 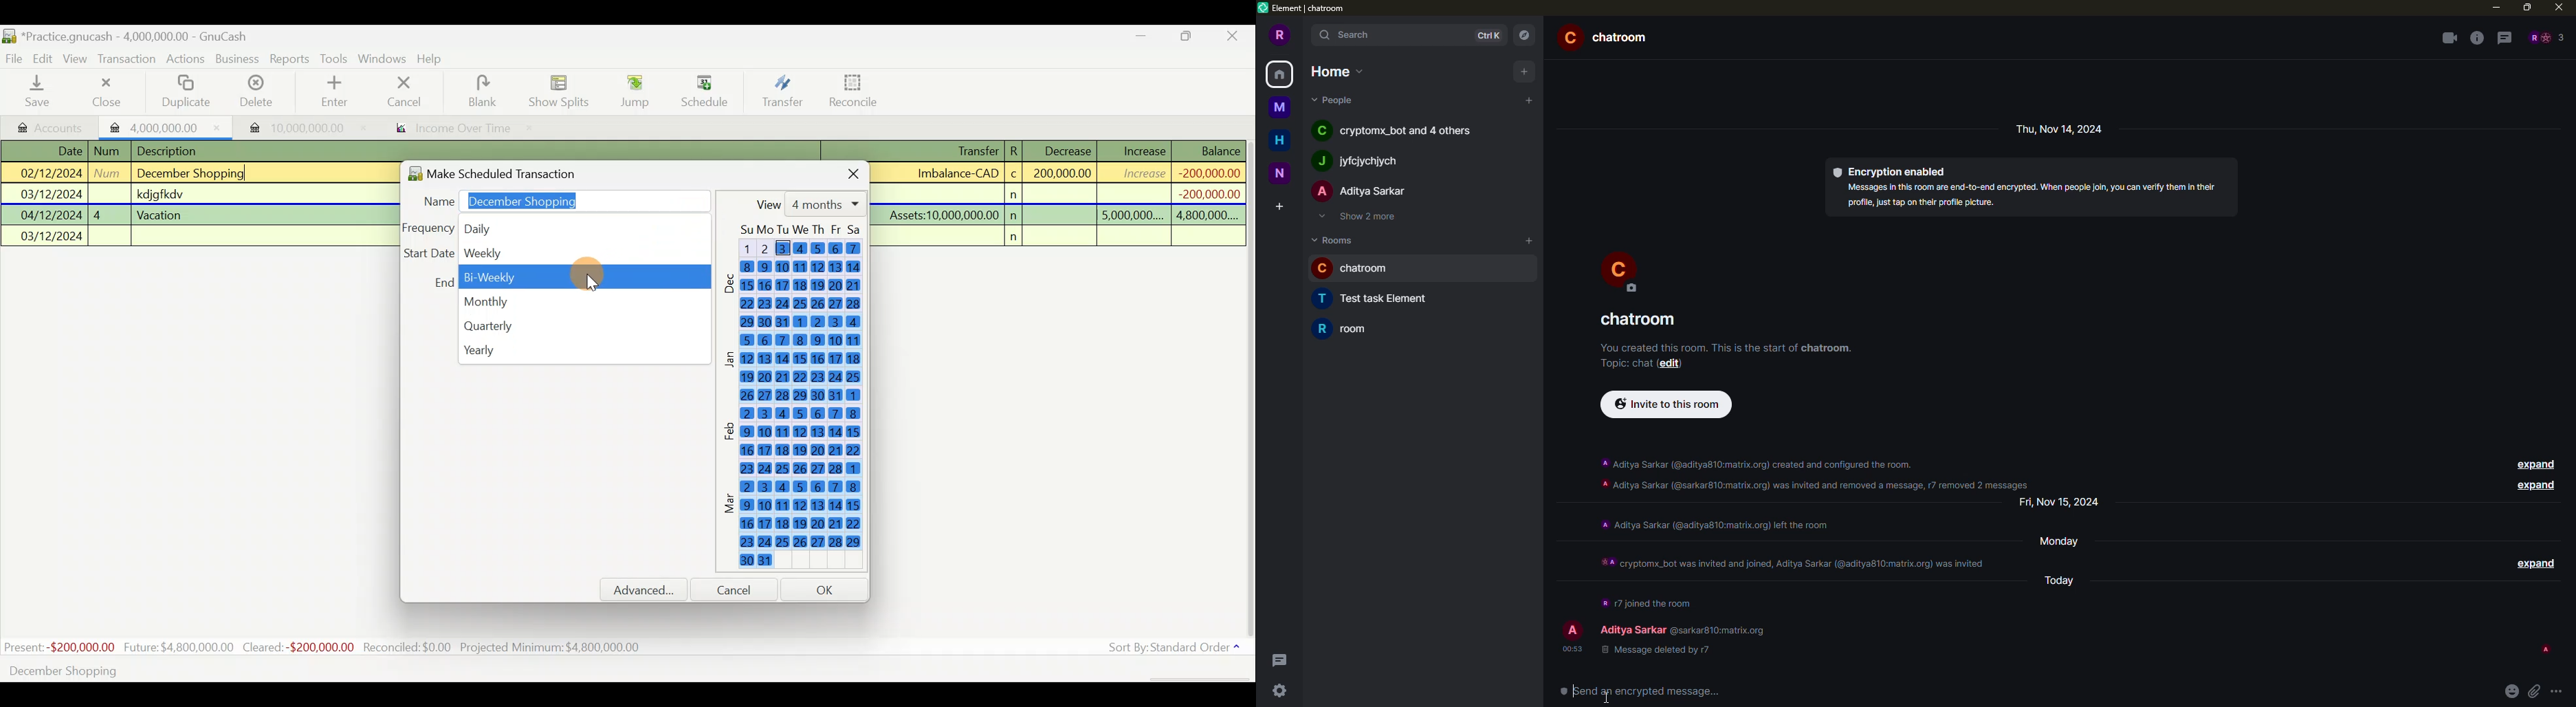 What do you see at coordinates (1336, 100) in the screenshot?
I see `people` at bounding box center [1336, 100].